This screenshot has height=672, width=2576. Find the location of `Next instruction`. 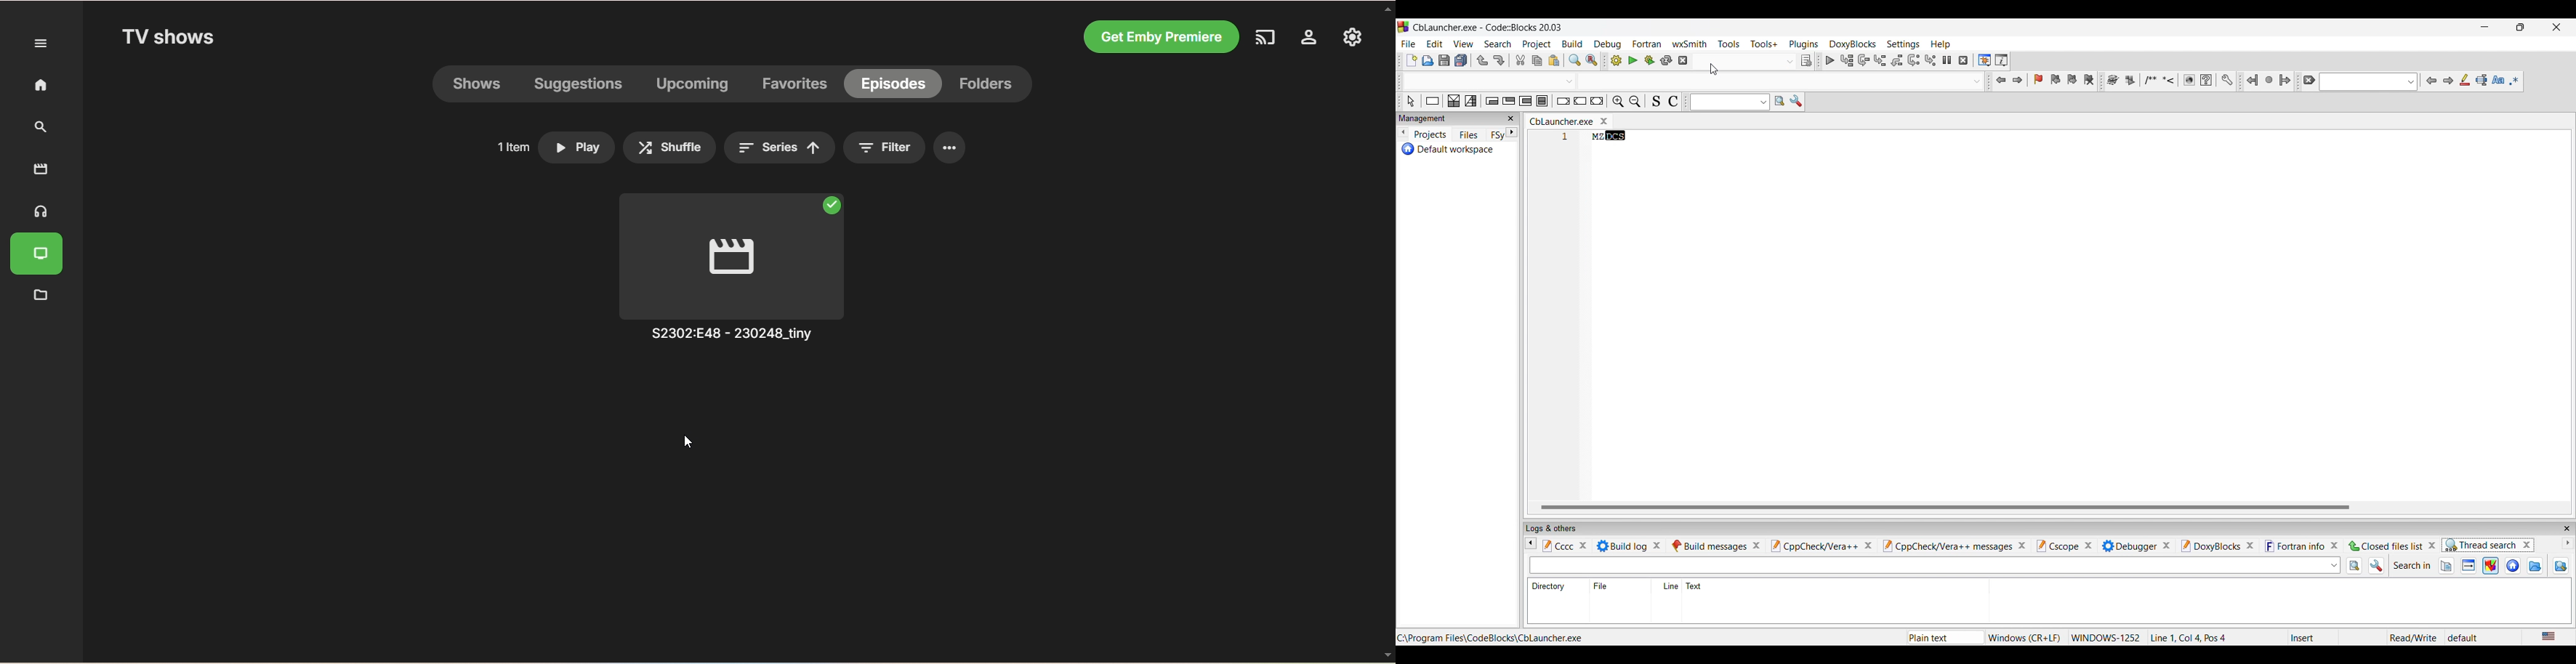

Next instruction is located at coordinates (1914, 60).